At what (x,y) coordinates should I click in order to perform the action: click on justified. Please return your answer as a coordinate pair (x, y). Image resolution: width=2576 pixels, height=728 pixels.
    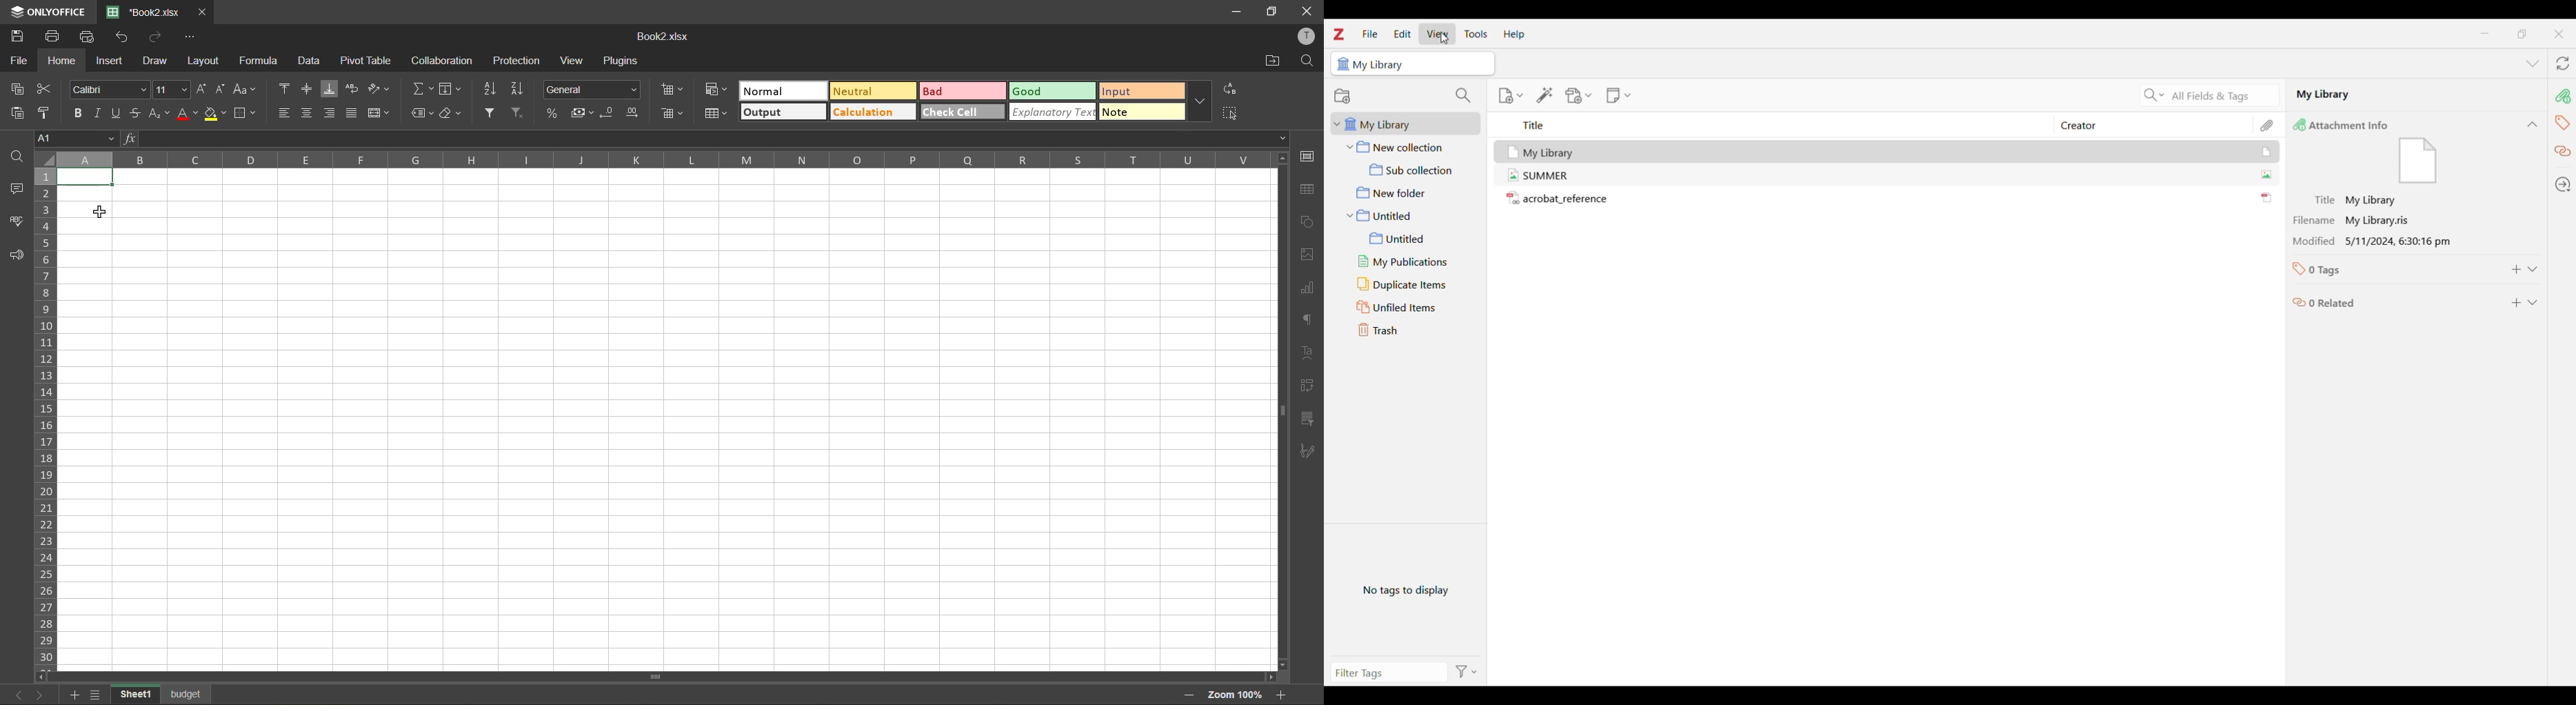
    Looking at the image, I should click on (352, 111).